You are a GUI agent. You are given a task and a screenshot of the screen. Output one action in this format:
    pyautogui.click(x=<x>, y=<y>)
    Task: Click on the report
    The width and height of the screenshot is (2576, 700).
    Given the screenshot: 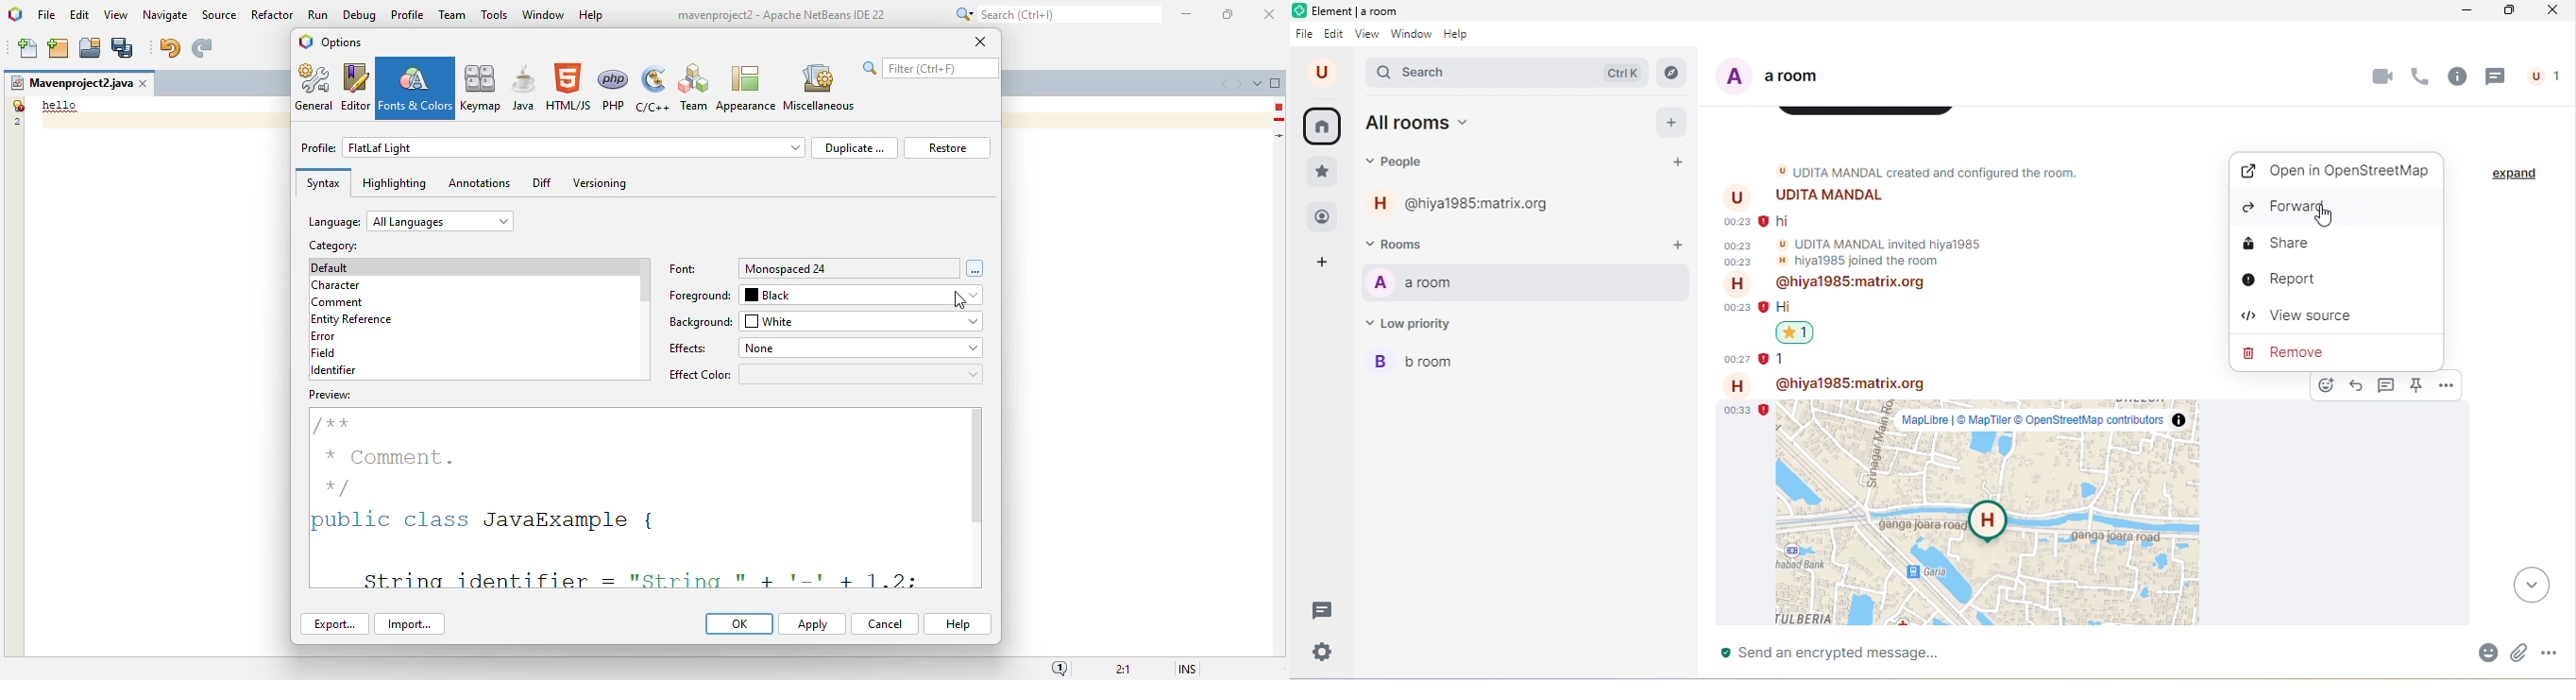 What is the action you would take?
    pyautogui.click(x=2292, y=281)
    